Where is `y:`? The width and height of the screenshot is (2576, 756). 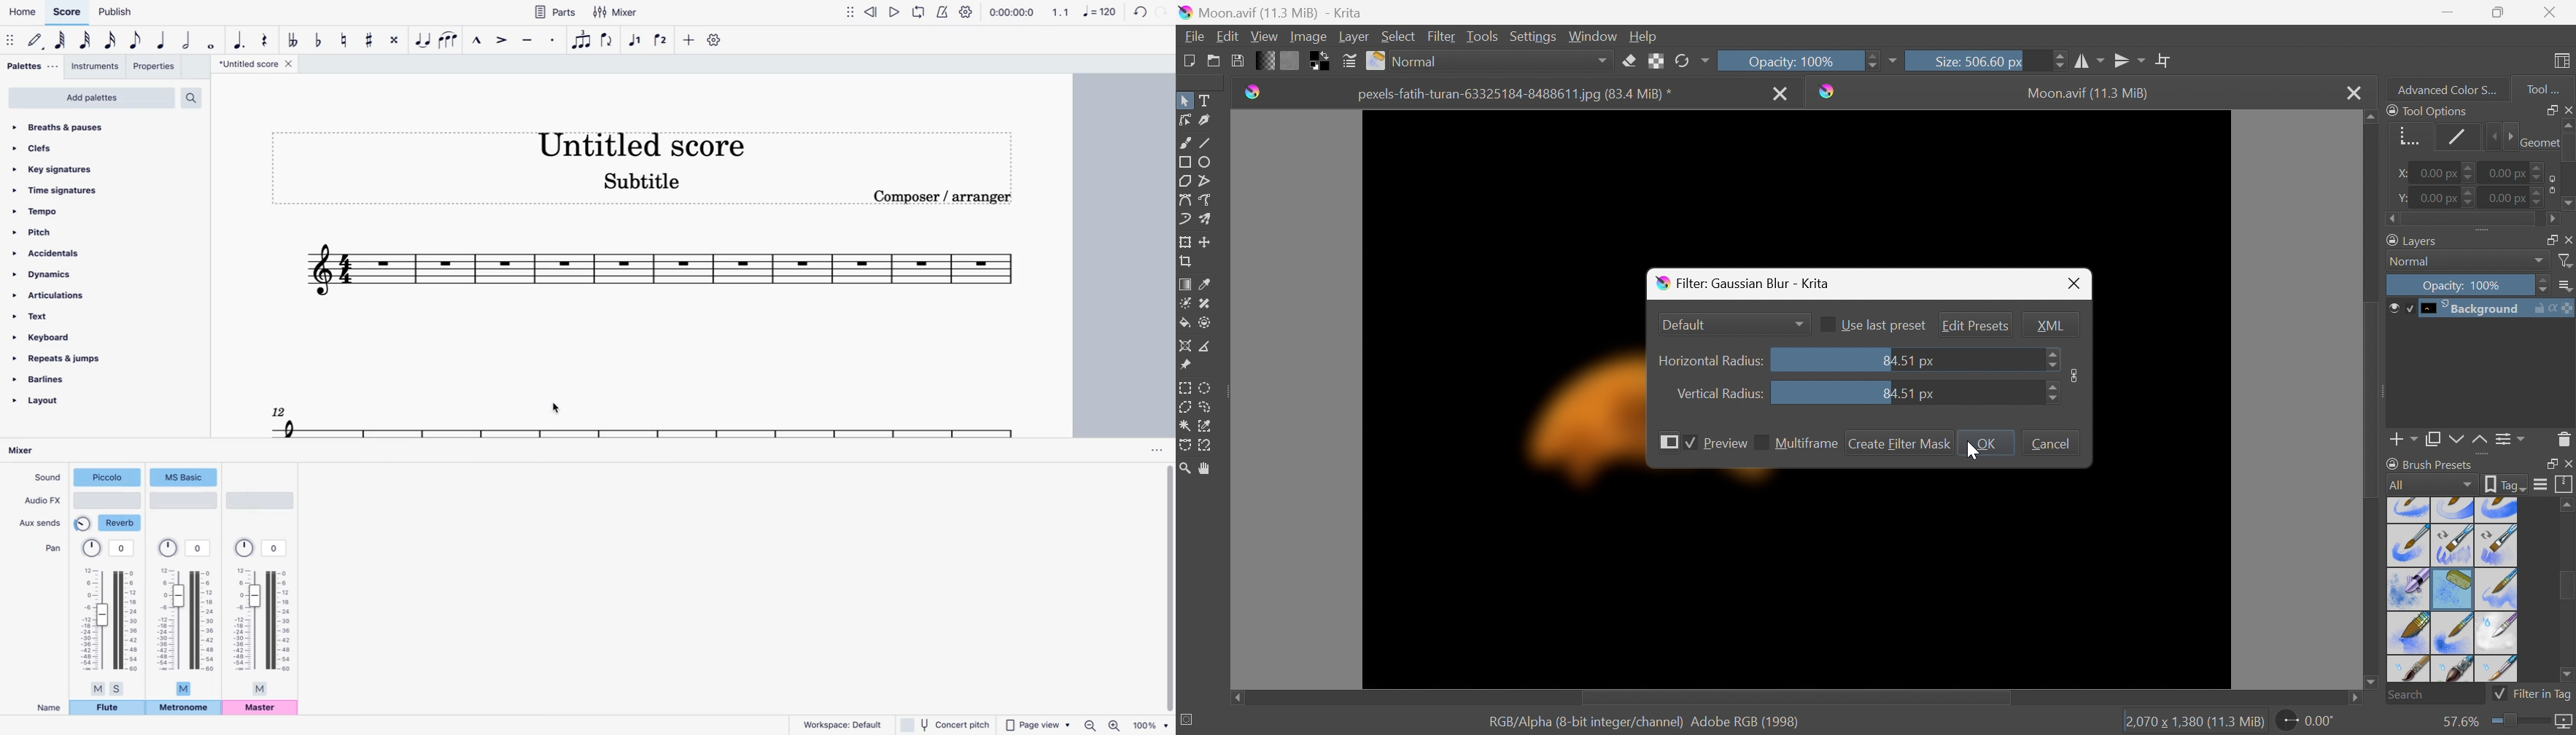
y: is located at coordinates (2401, 198).